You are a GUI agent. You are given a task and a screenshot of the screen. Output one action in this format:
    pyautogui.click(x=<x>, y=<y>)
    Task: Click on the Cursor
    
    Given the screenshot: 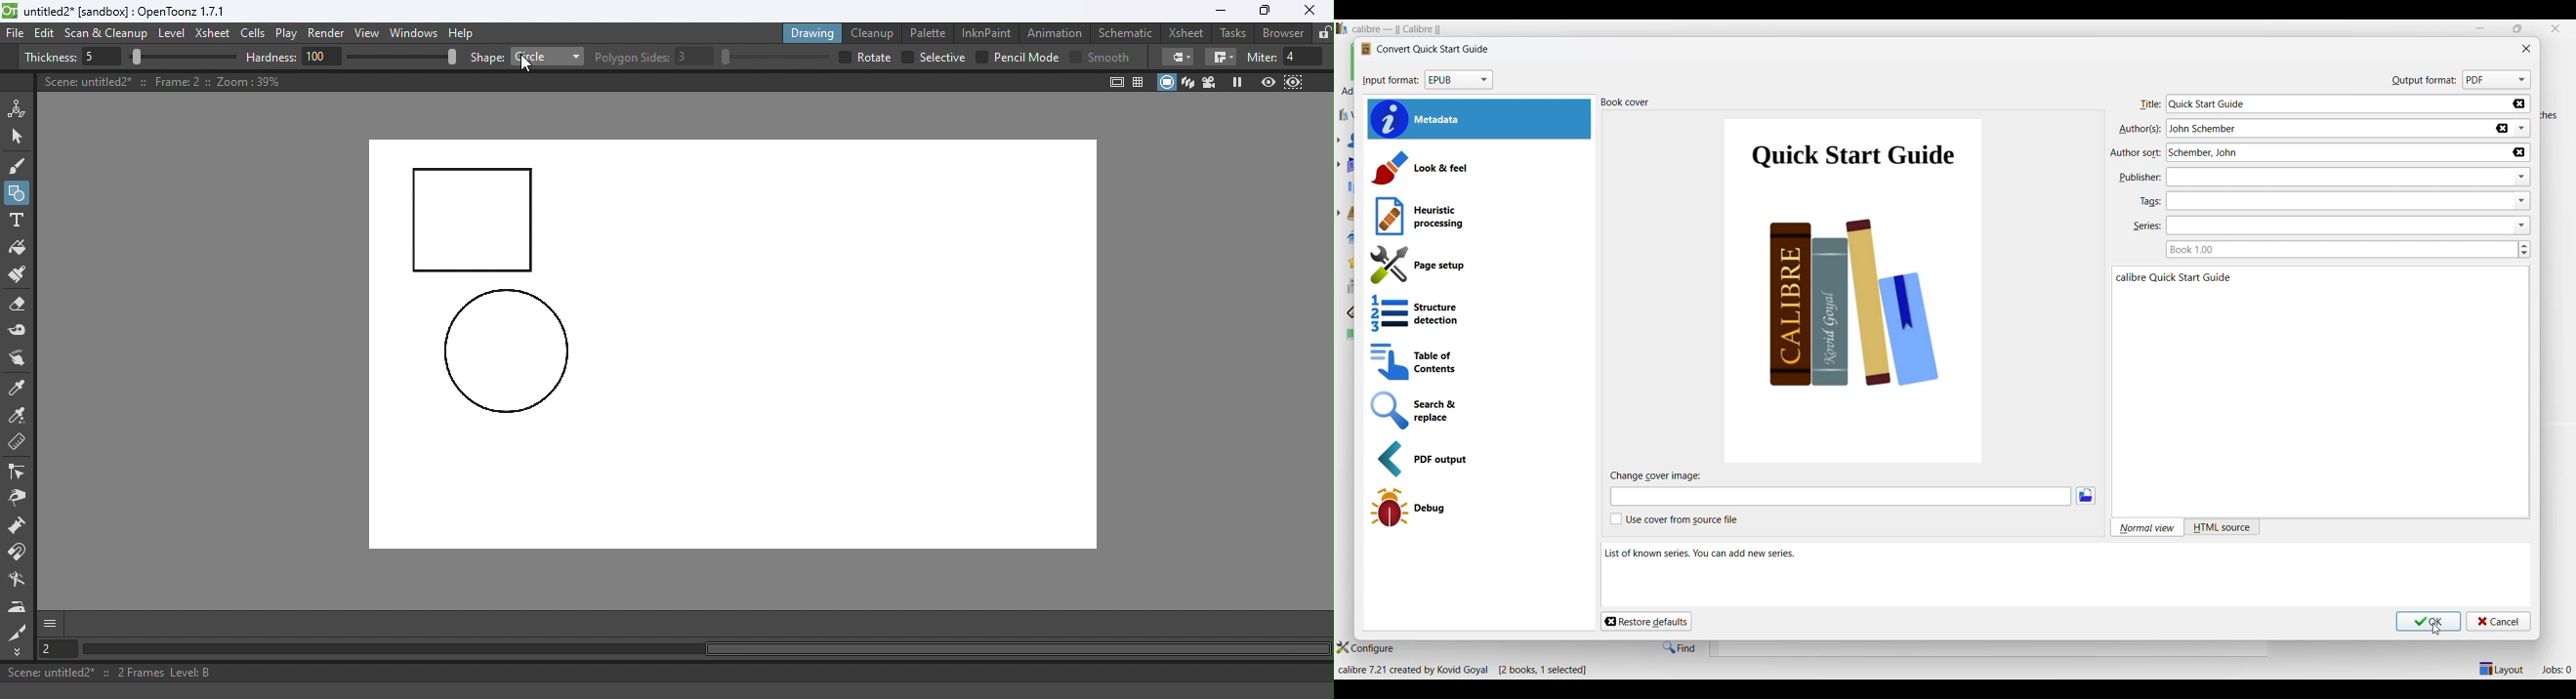 What is the action you would take?
    pyautogui.click(x=2436, y=630)
    